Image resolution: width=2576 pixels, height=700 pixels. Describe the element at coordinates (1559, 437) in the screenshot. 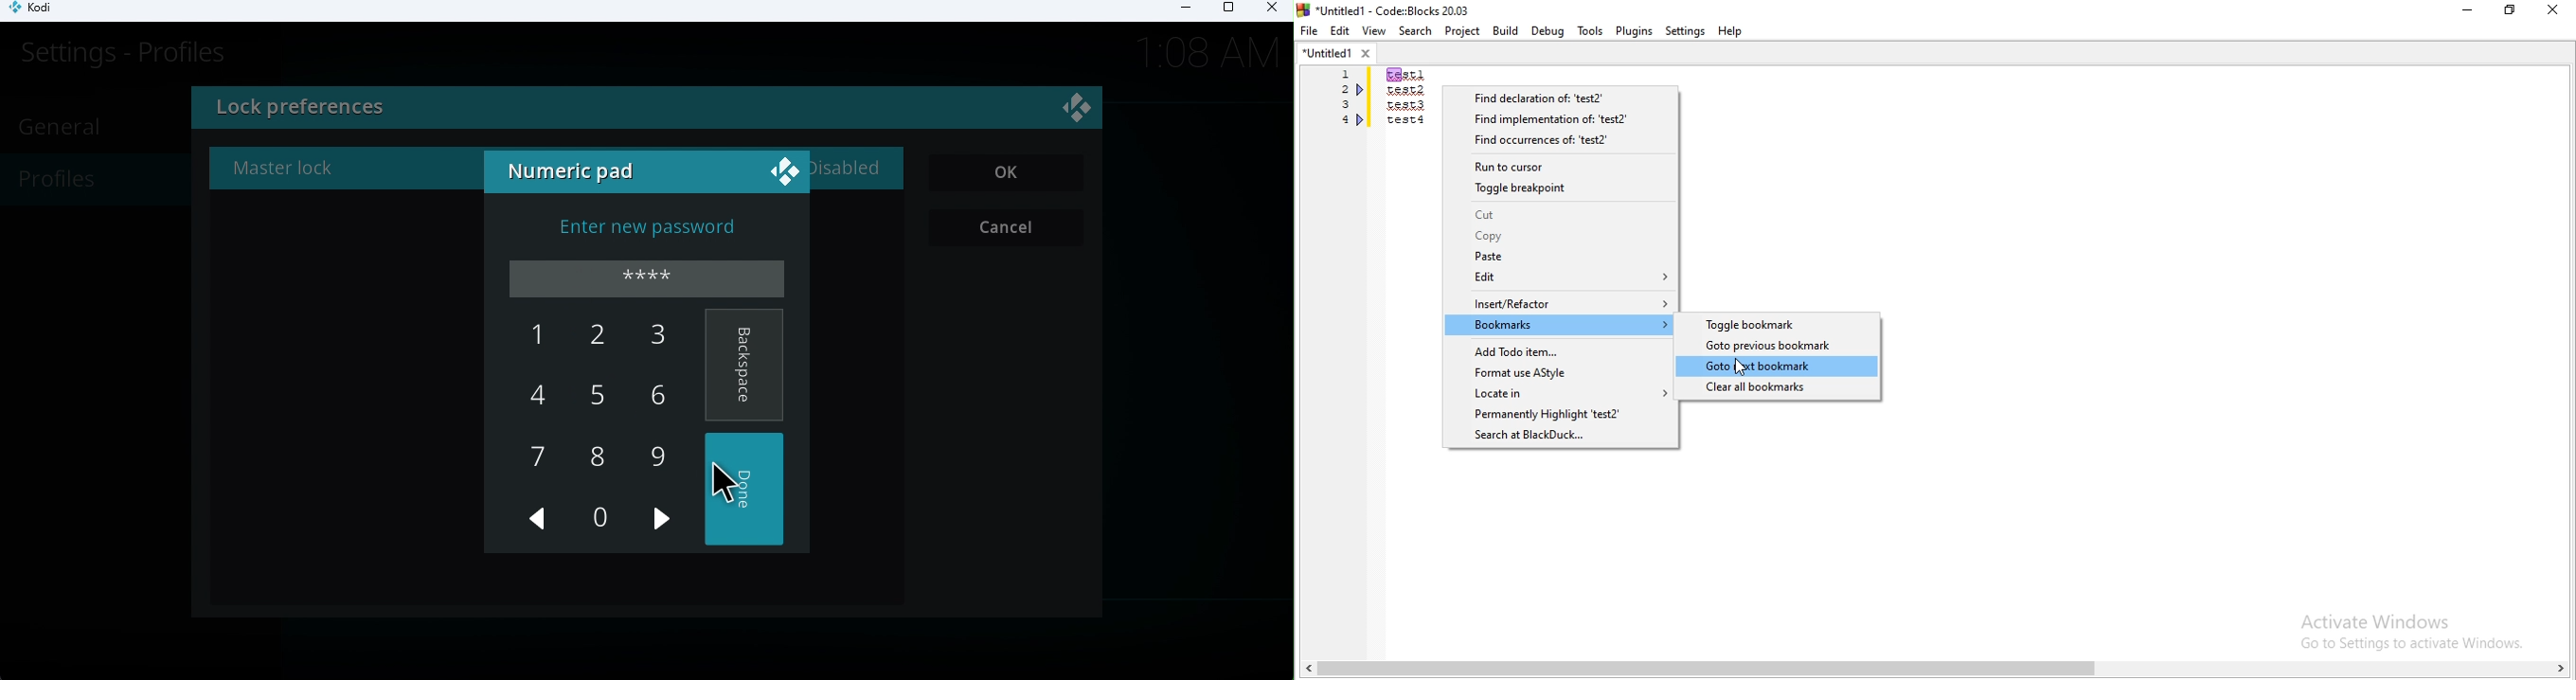

I see `Search at BlackDuck..` at that location.